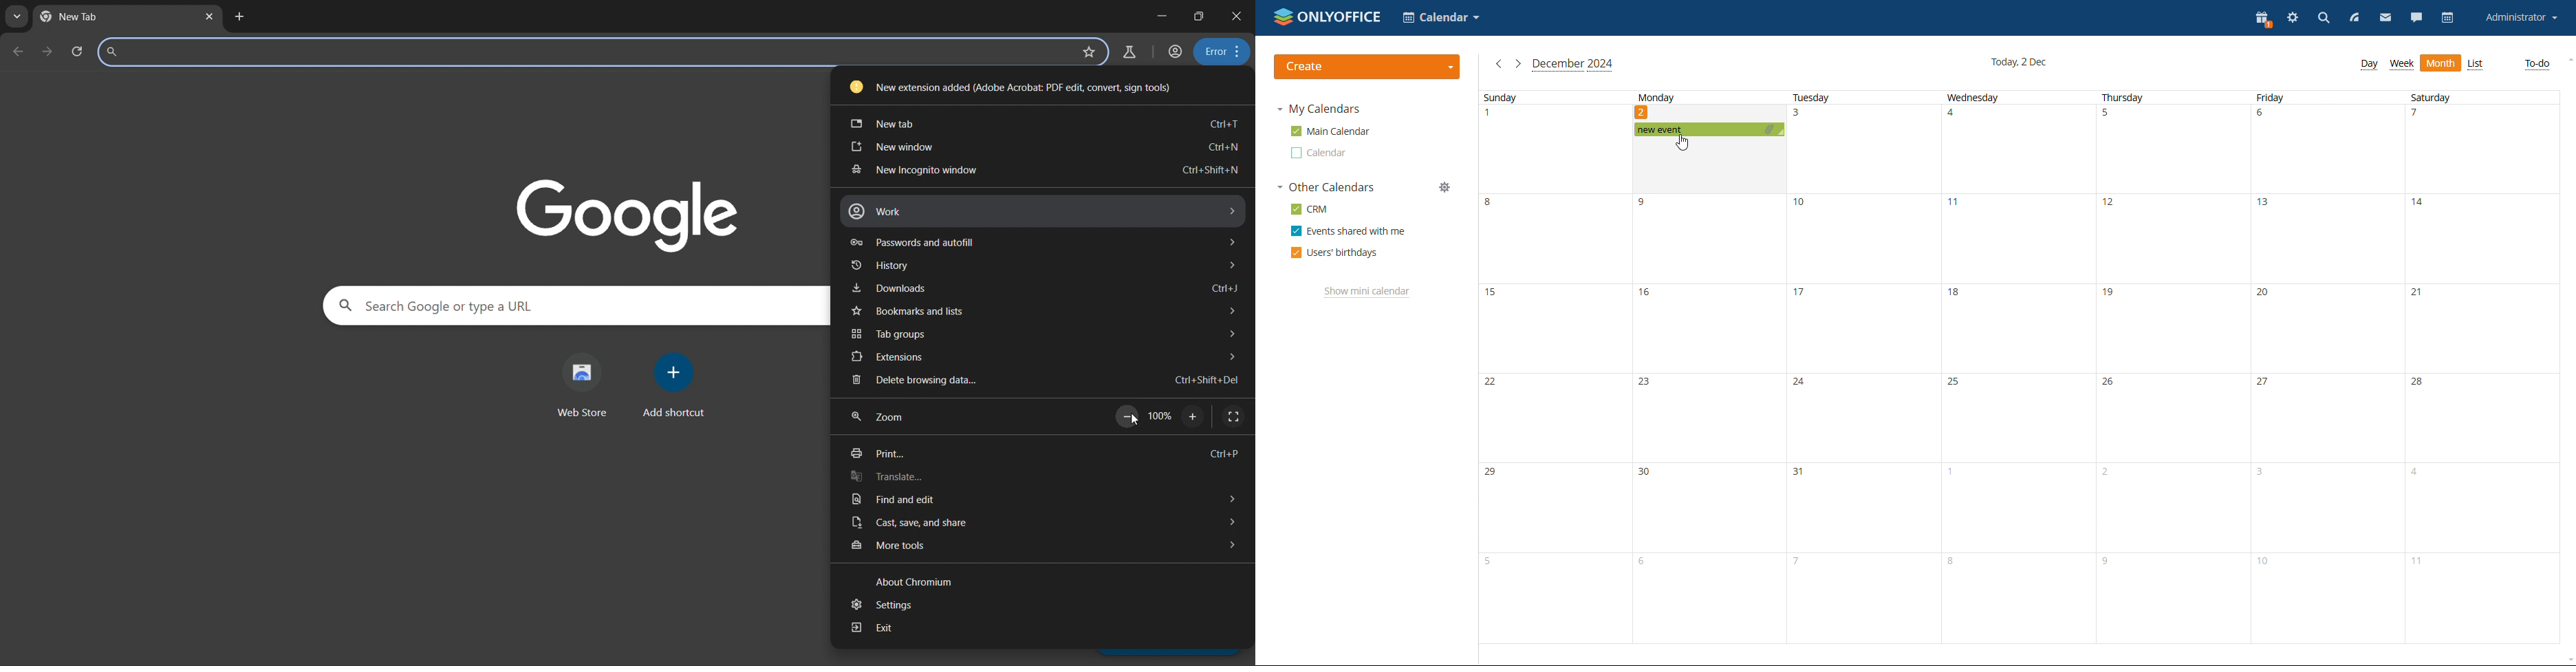  I want to click on 31, so click(1801, 473).